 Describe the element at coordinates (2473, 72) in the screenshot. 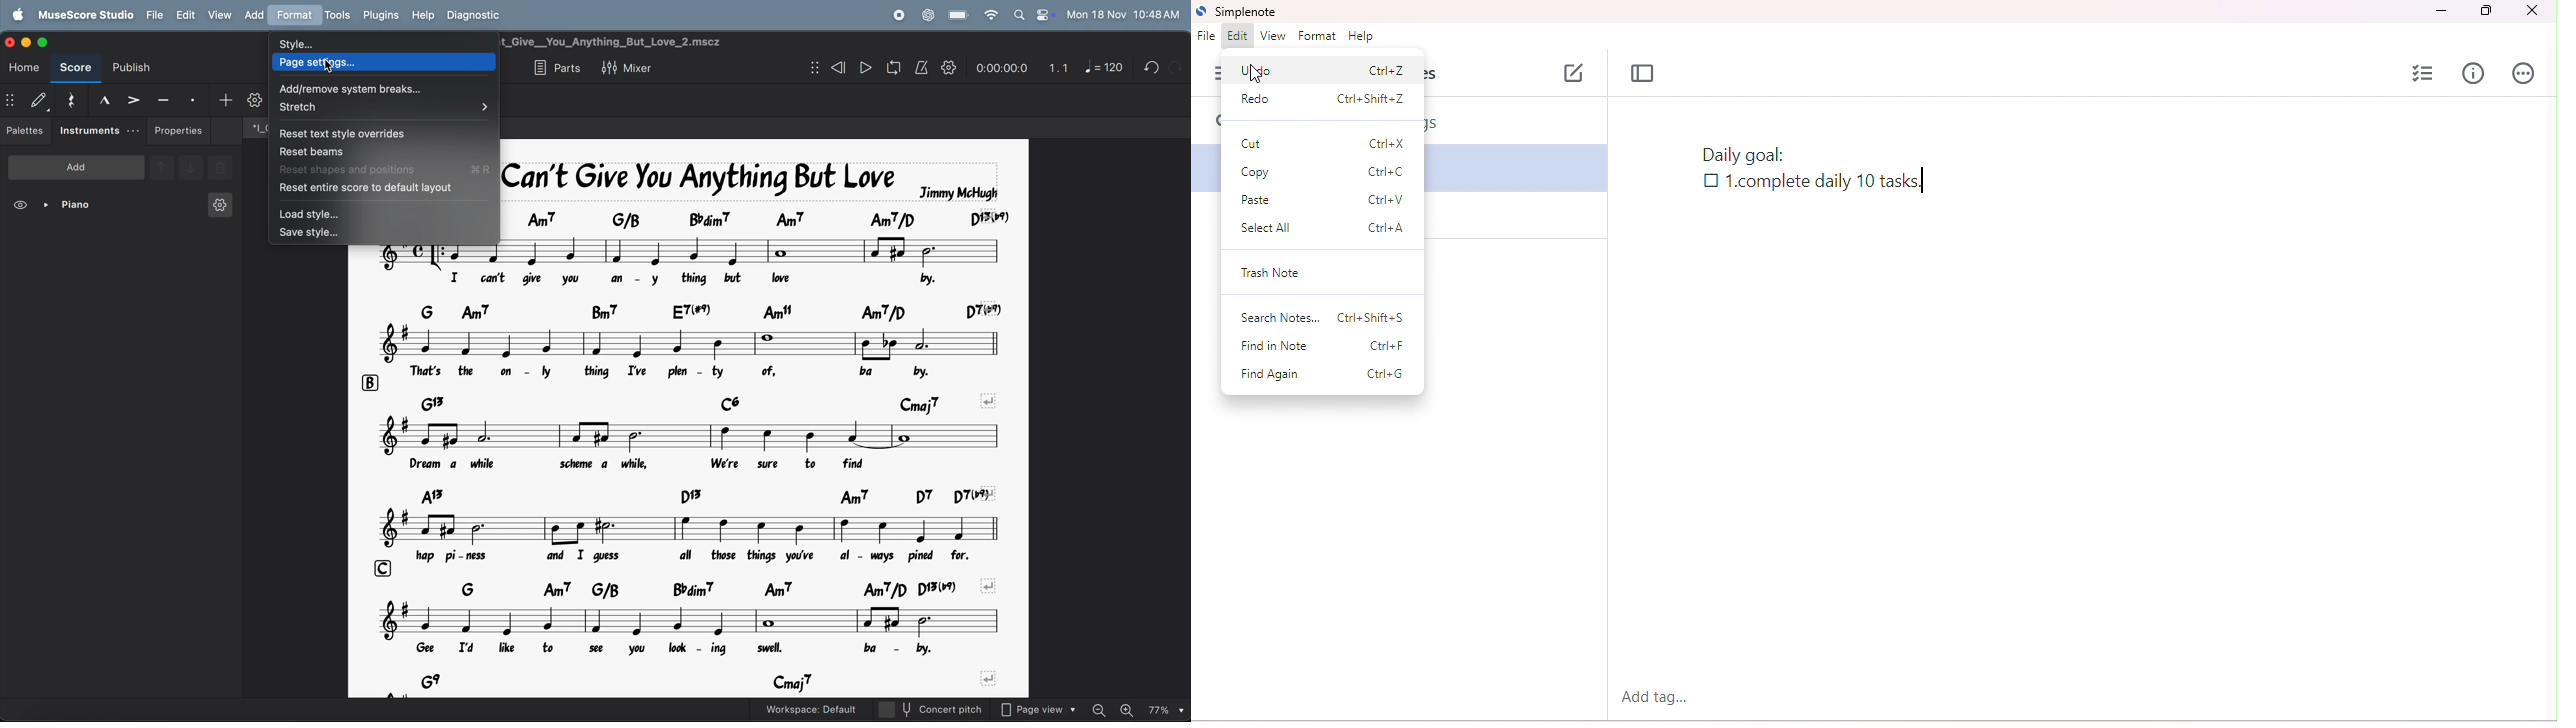

I see `info` at that location.